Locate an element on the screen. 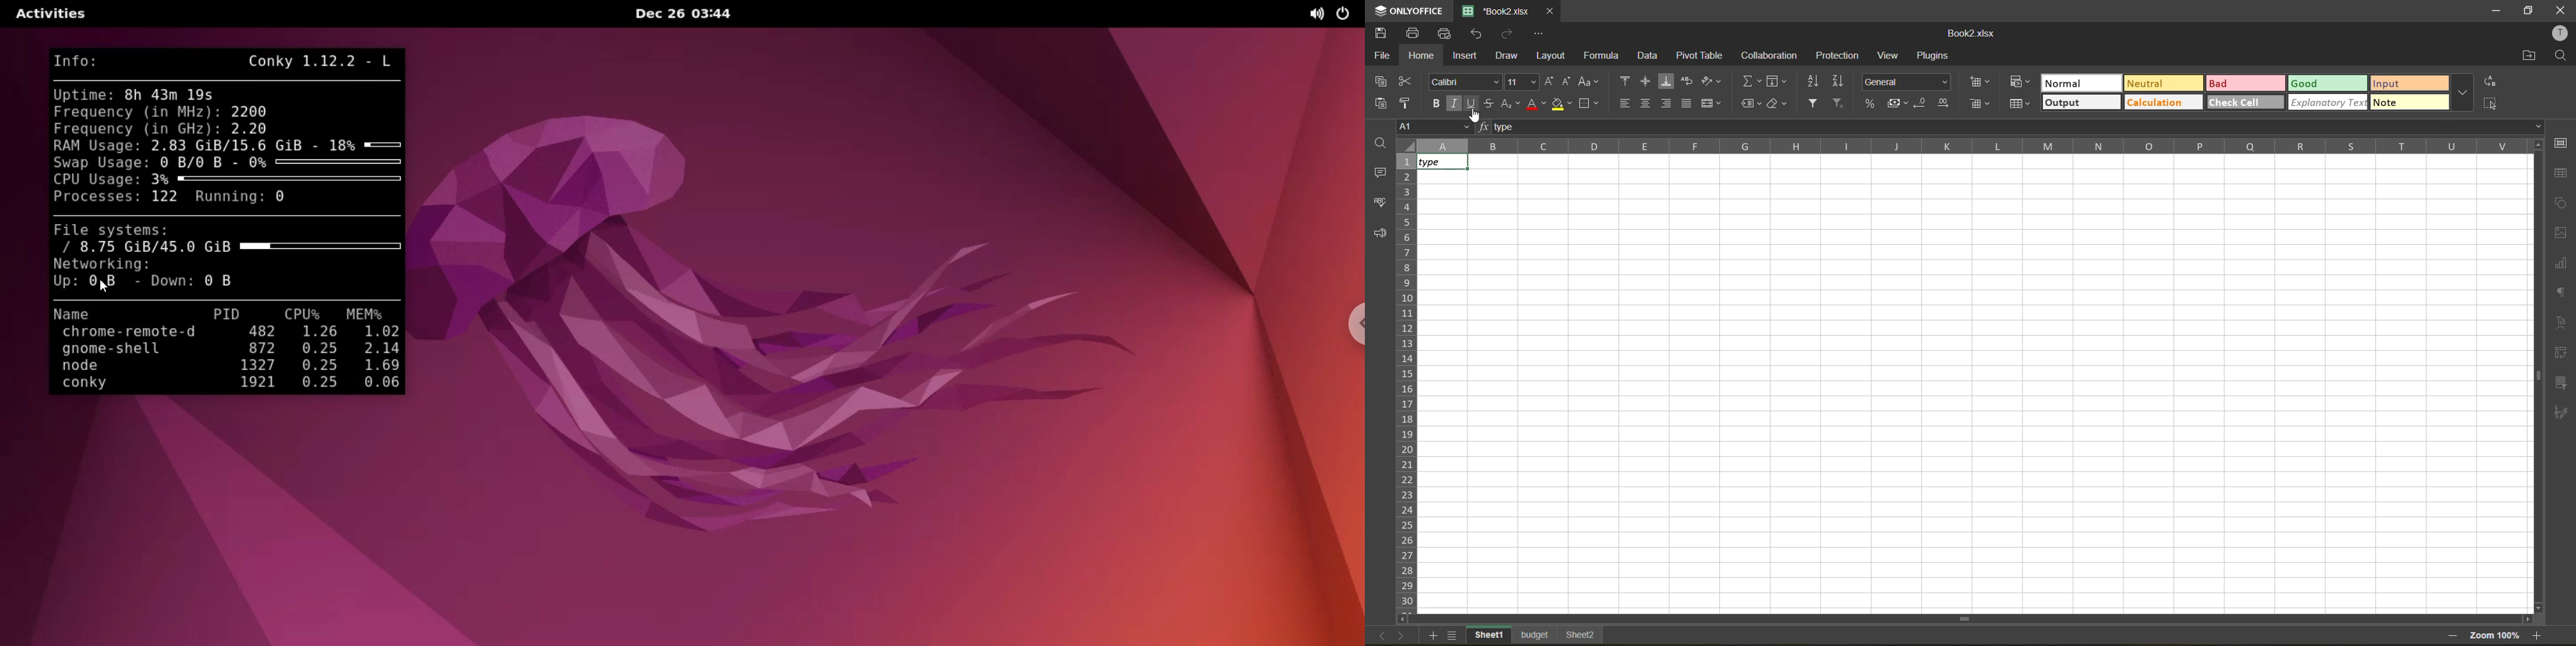 This screenshot has height=672, width=2576. orientation is located at coordinates (1712, 81).